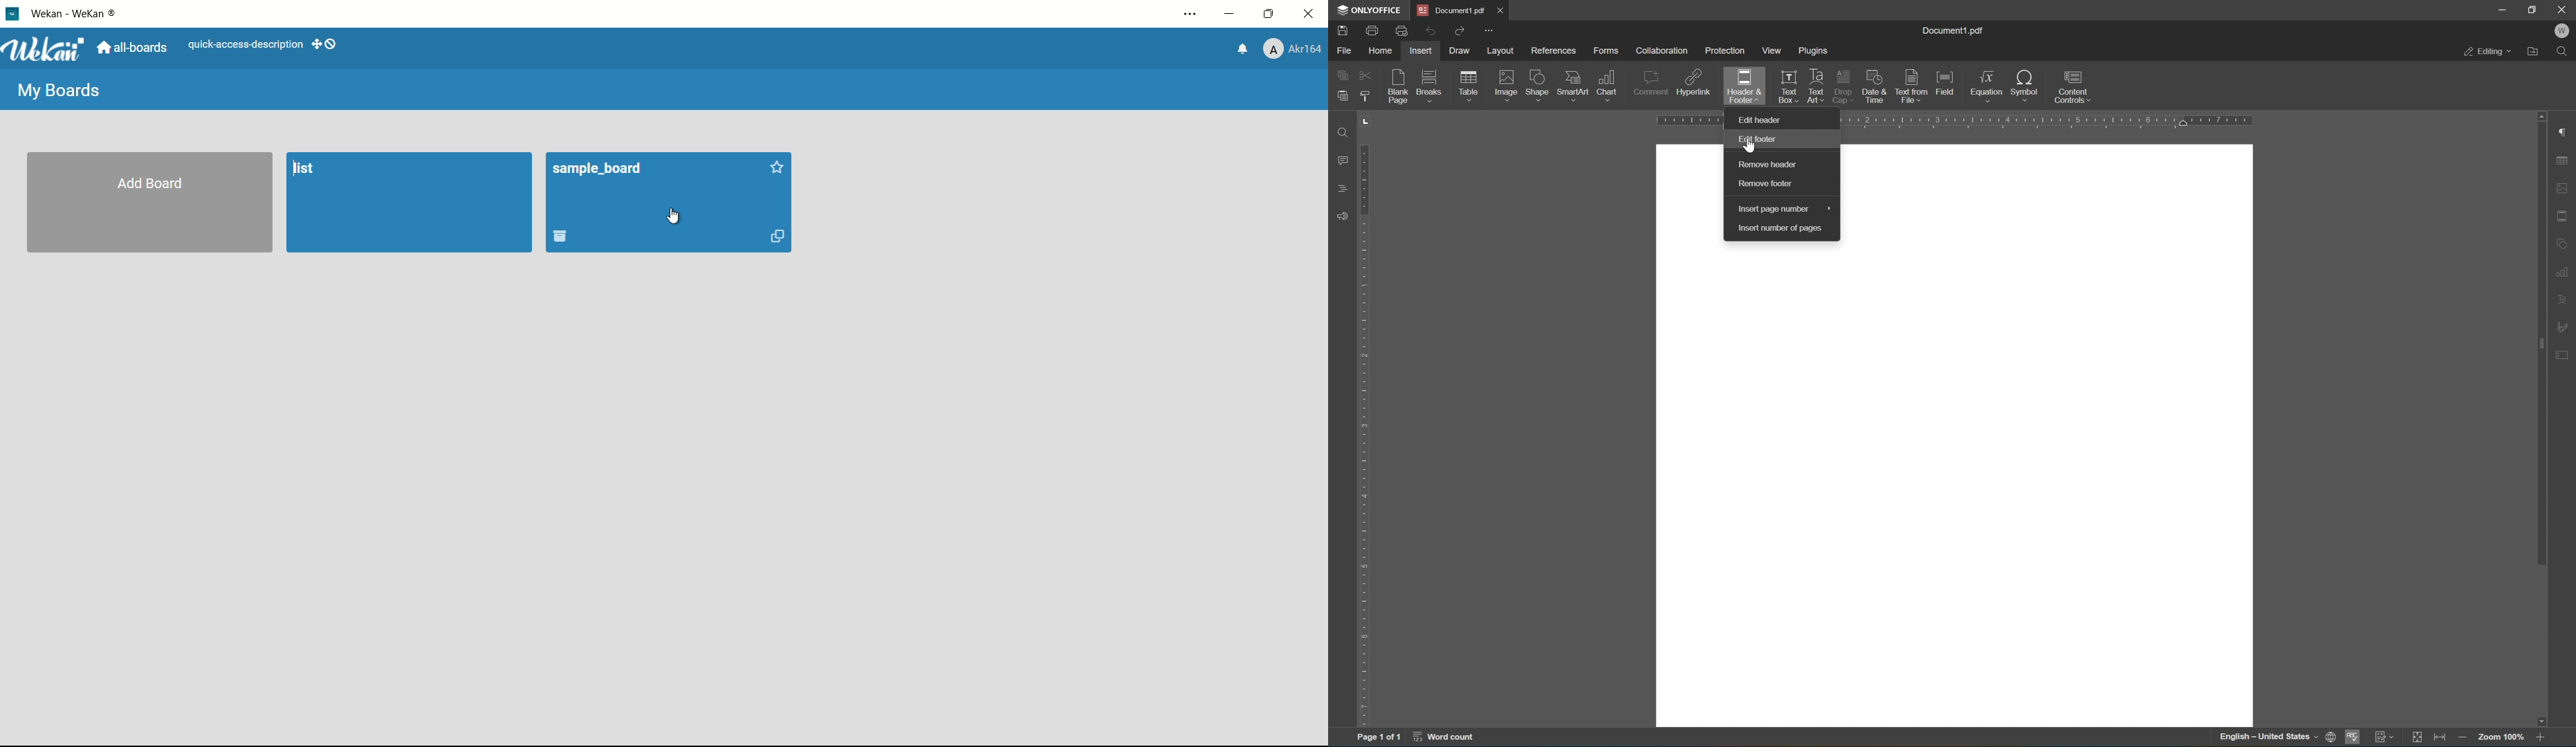  I want to click on insert page number, so click(1782, 209).